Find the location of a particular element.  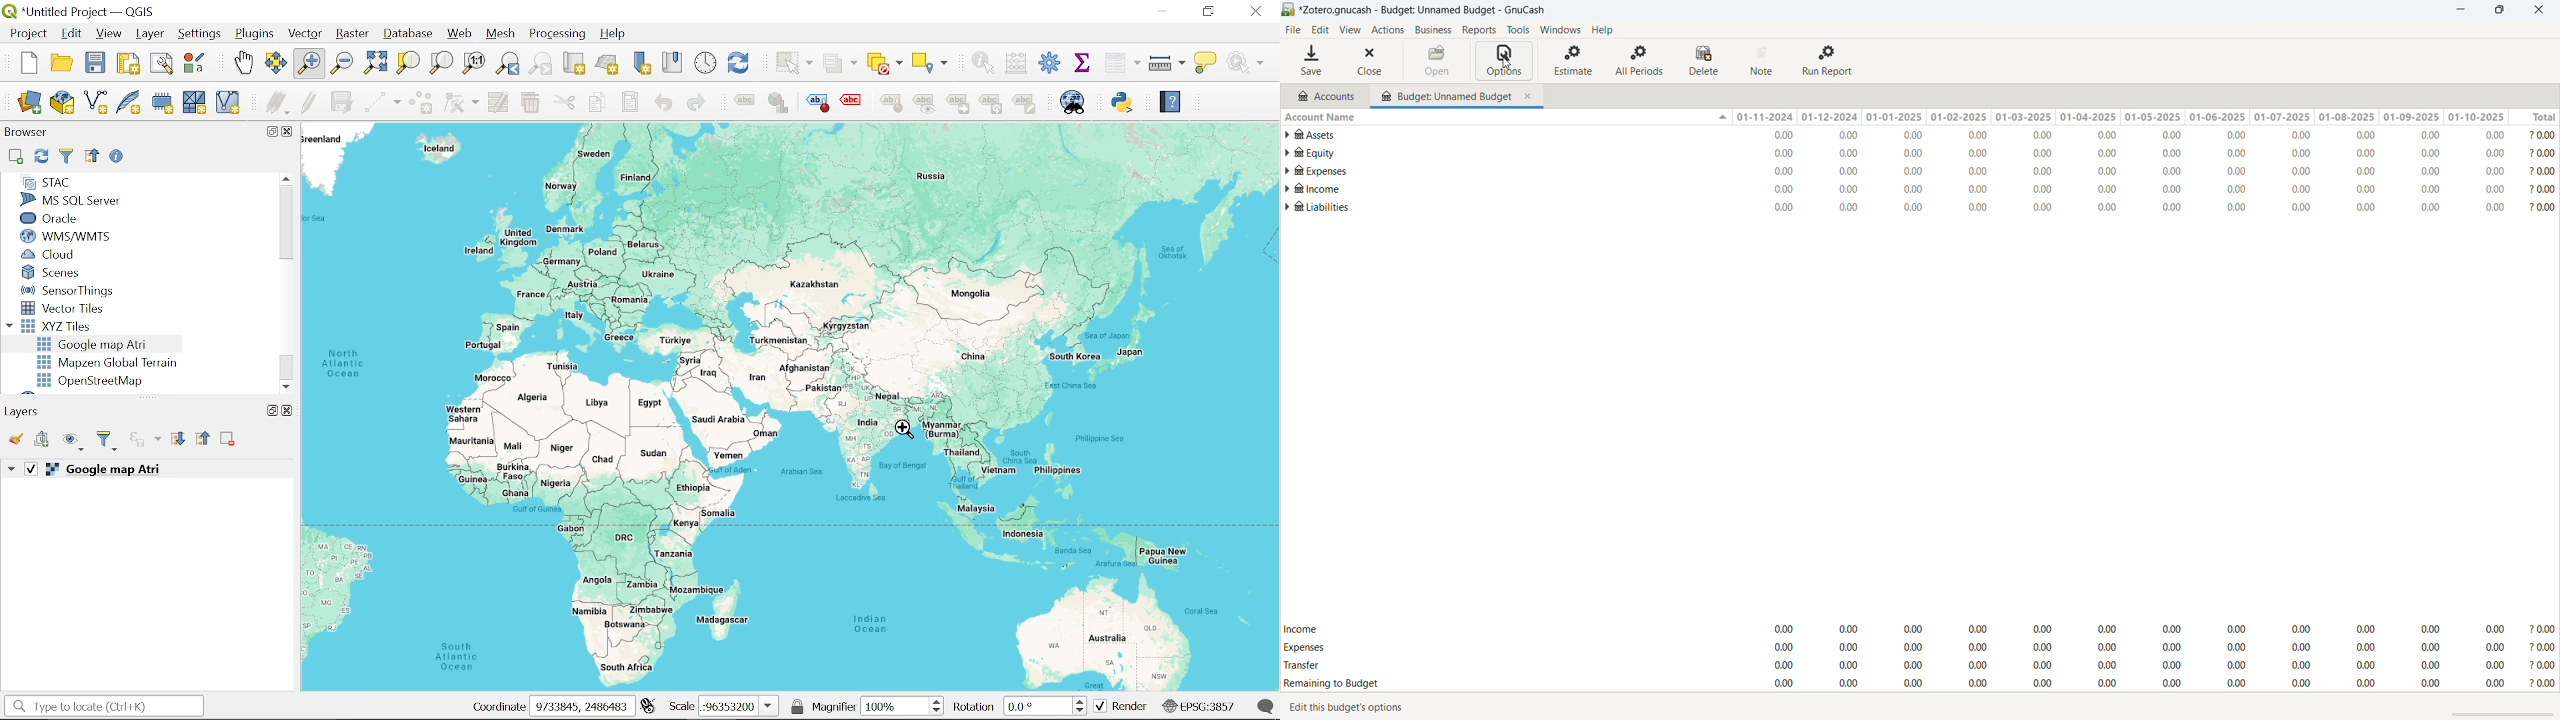

account statement for "Liabilities" is located at coordinates (1927, 207).